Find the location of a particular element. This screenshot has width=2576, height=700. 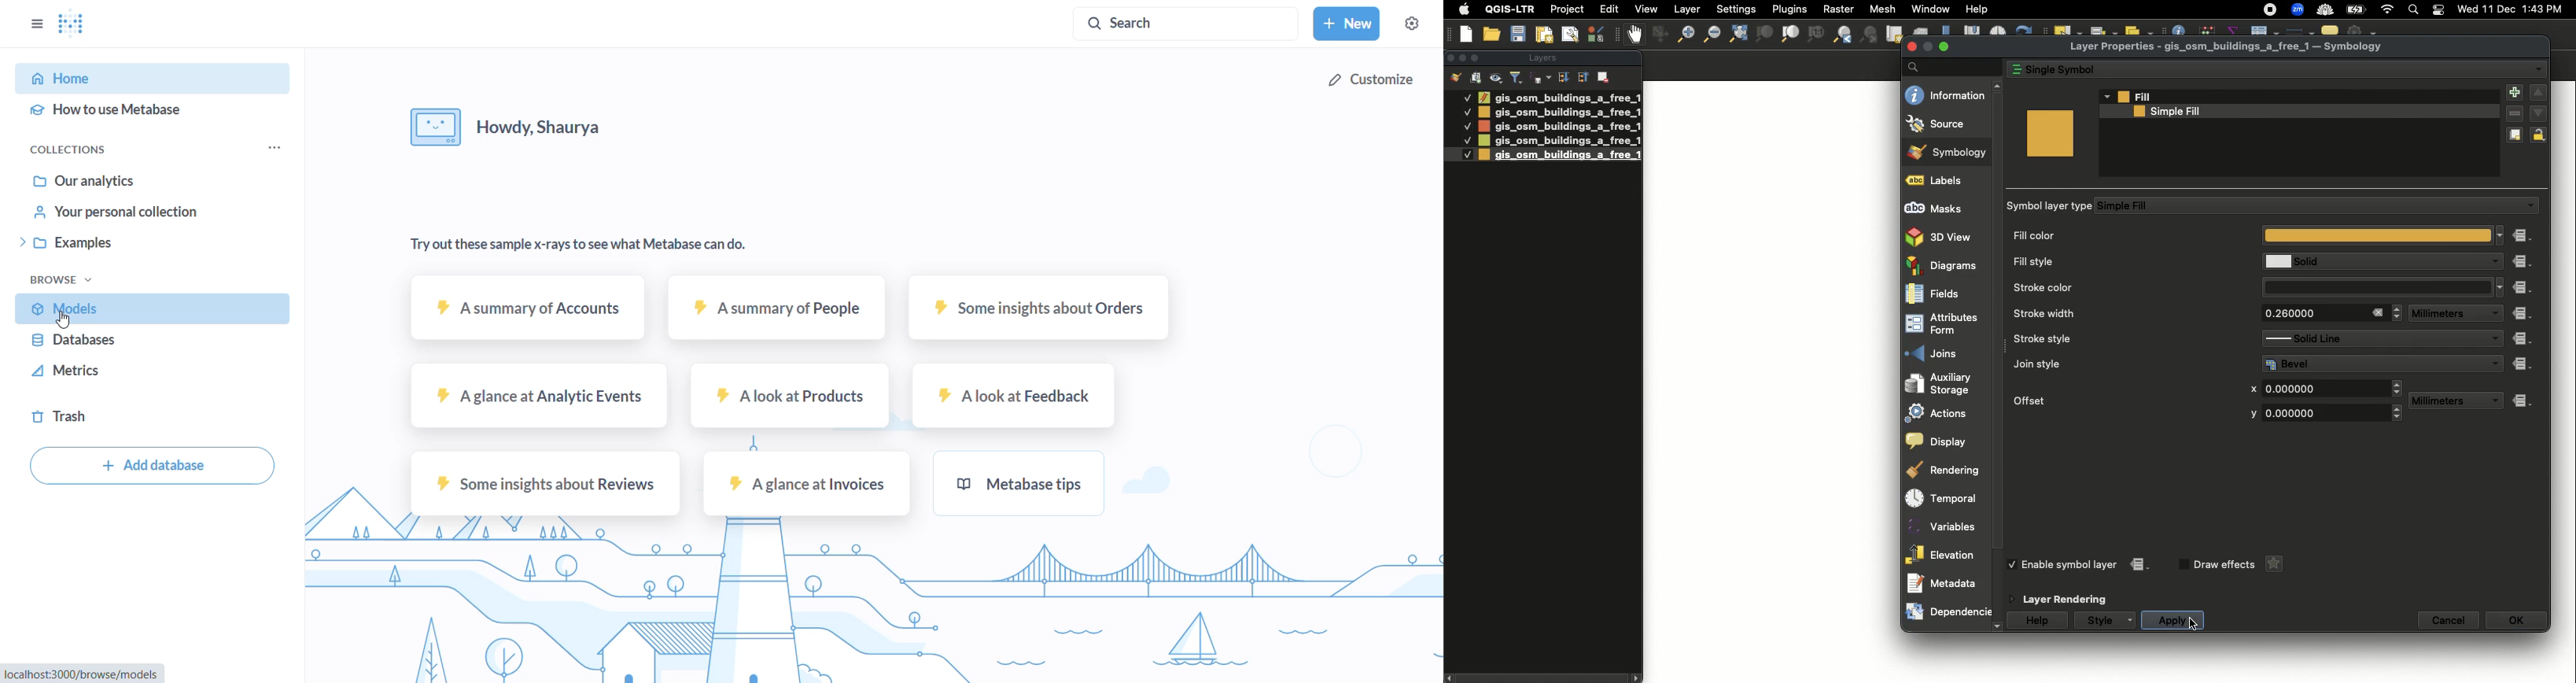

Metabase logo is located at coordinates (77, 24).